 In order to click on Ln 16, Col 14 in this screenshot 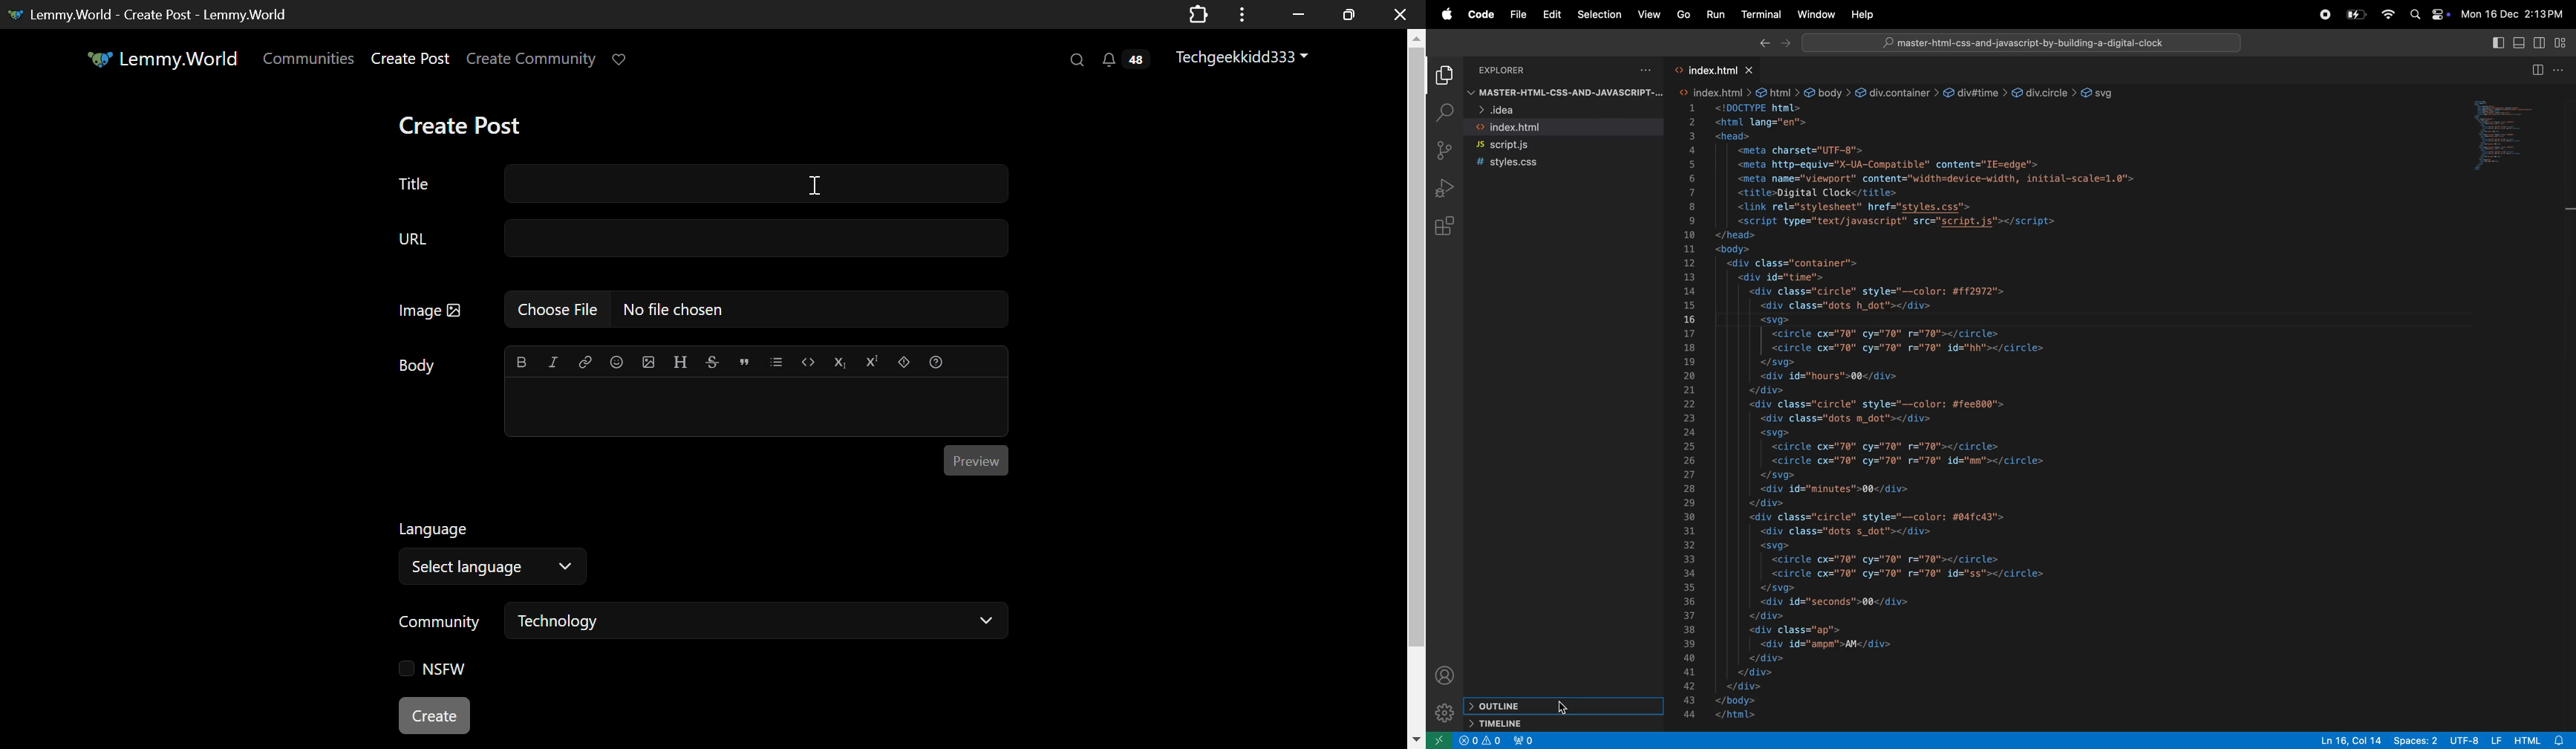, I will do `click(2347, 740)`.